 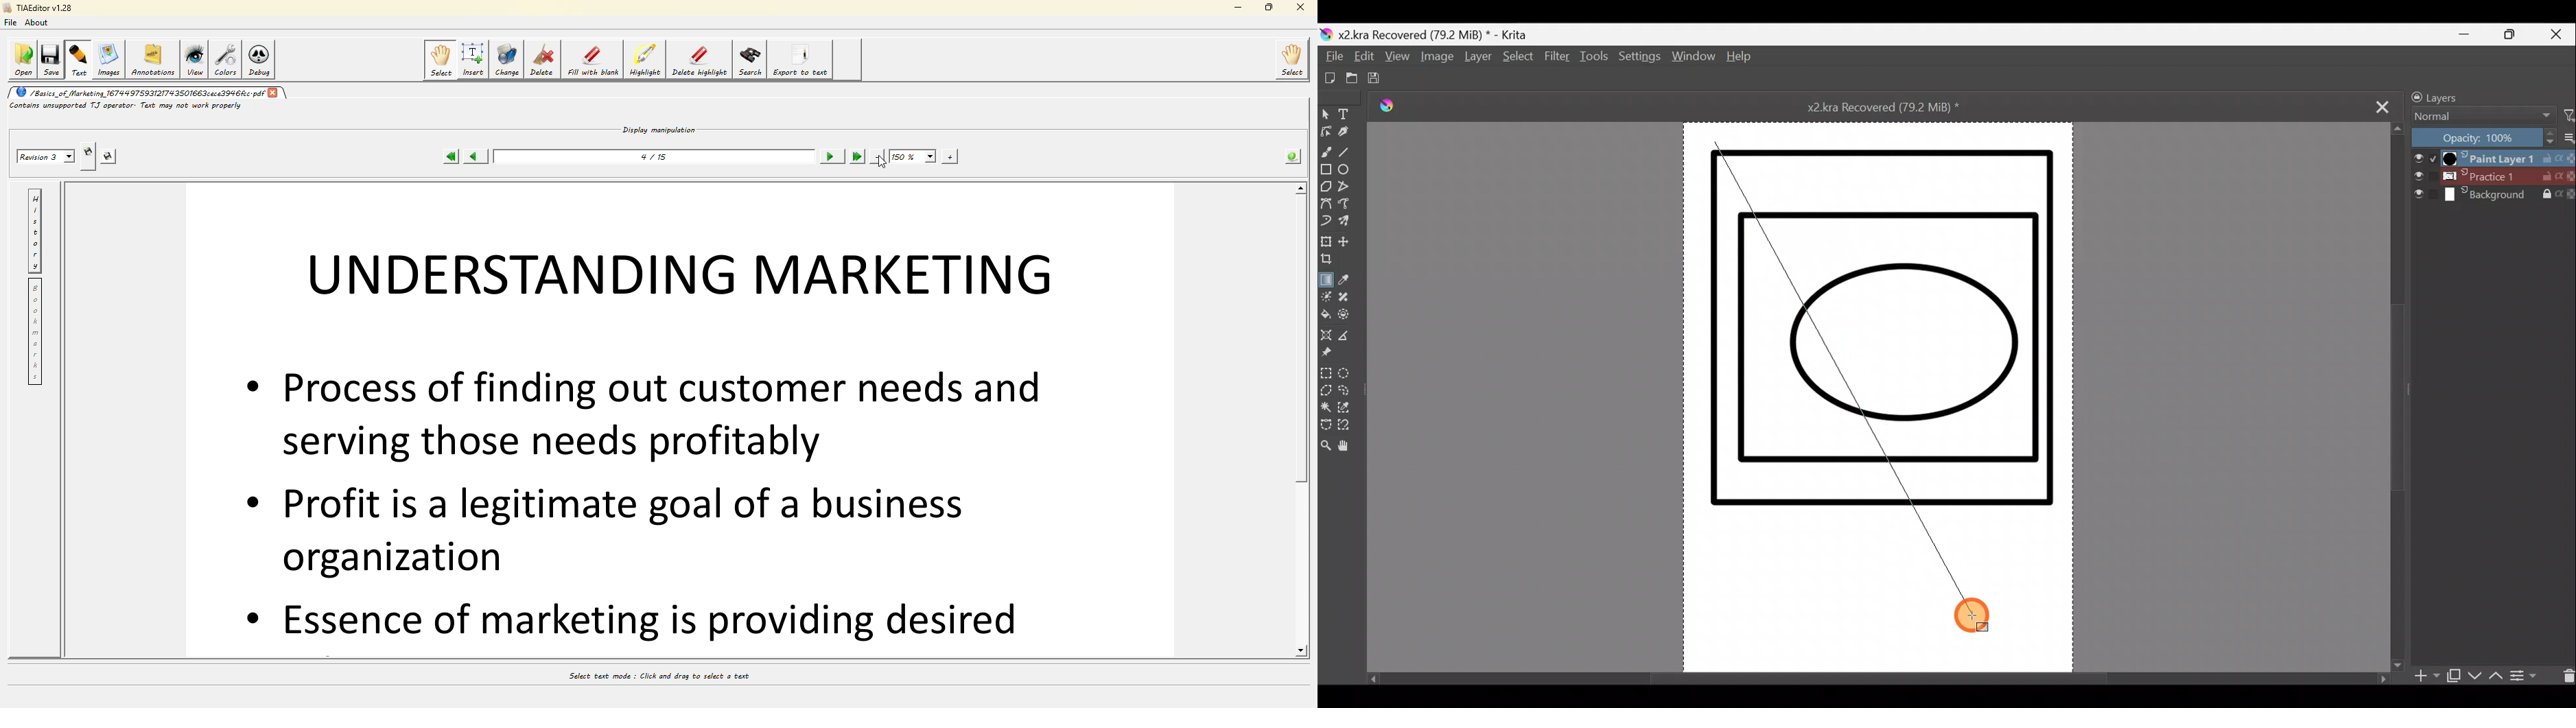 I want to click on Filter, so click(x=2569, y=116).